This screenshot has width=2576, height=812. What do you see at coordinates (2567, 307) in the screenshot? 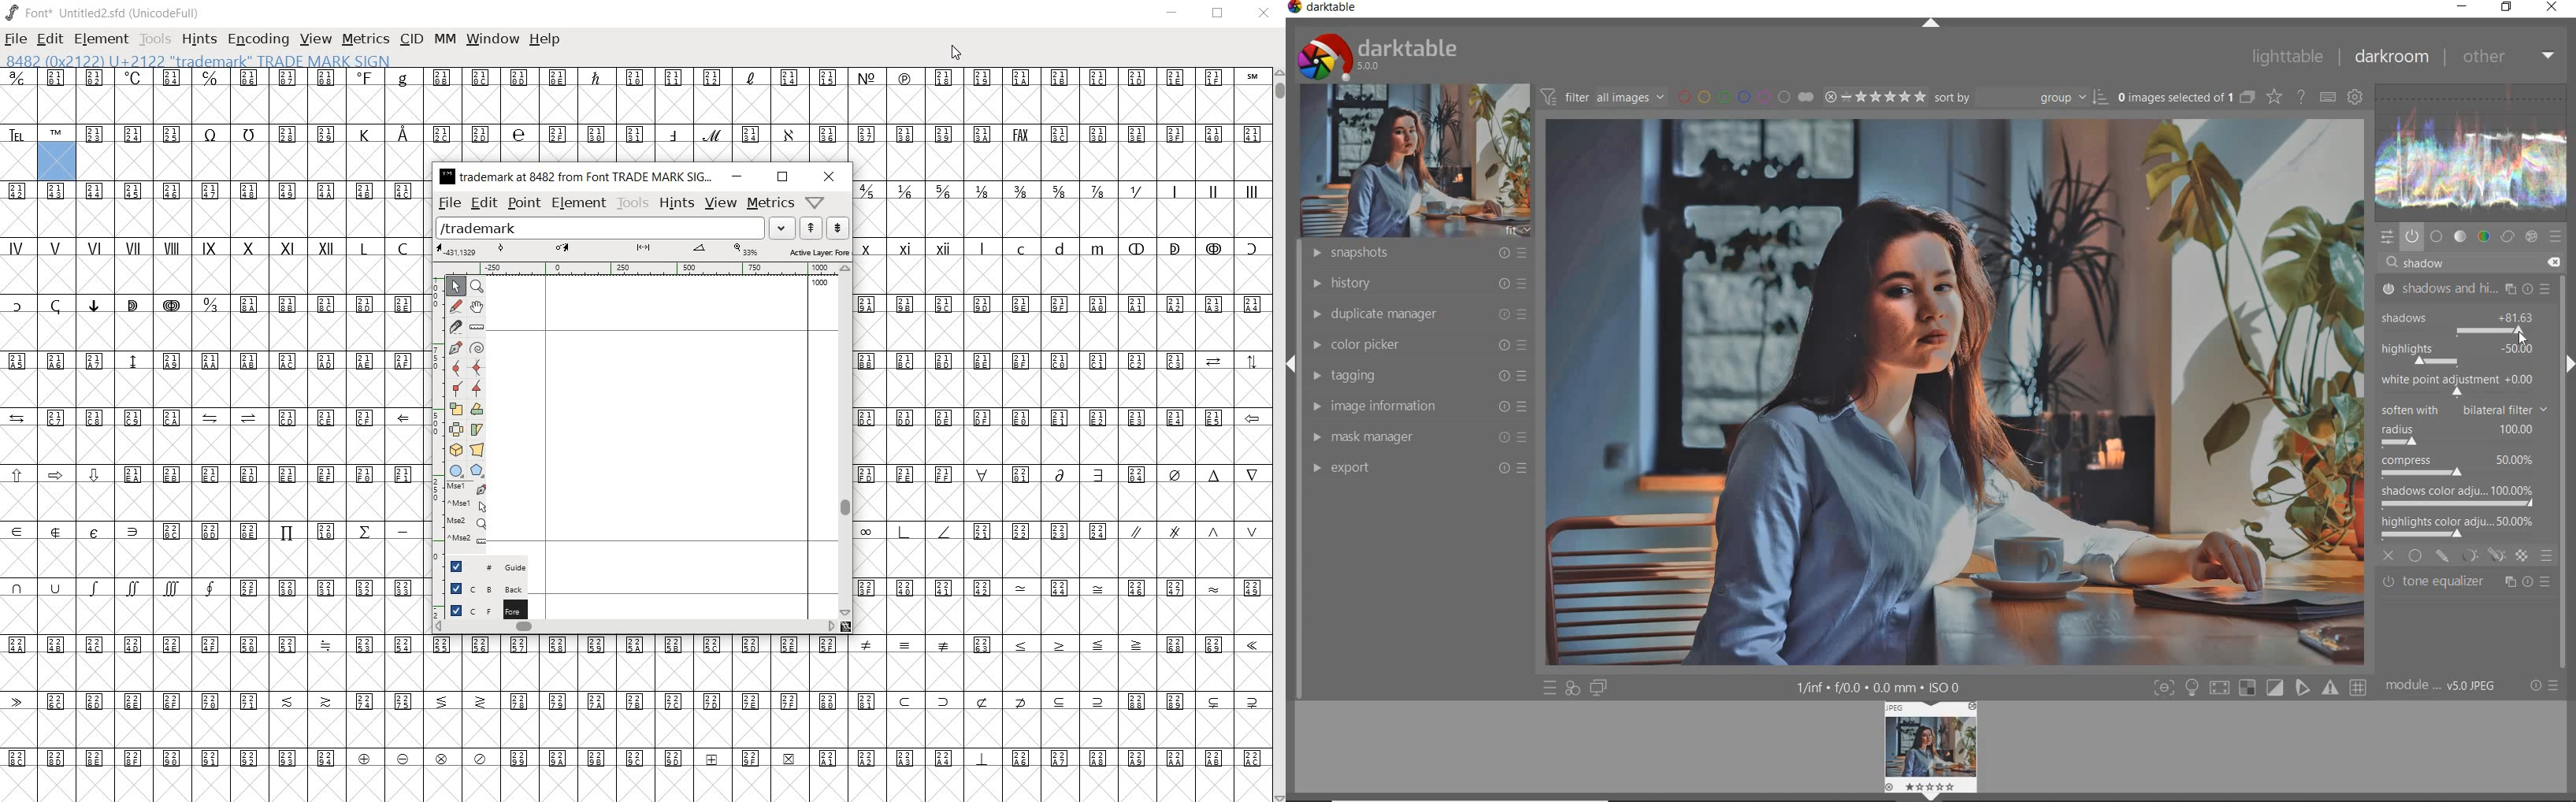
I see `scrollbar` at bounding box center [2567, 307].